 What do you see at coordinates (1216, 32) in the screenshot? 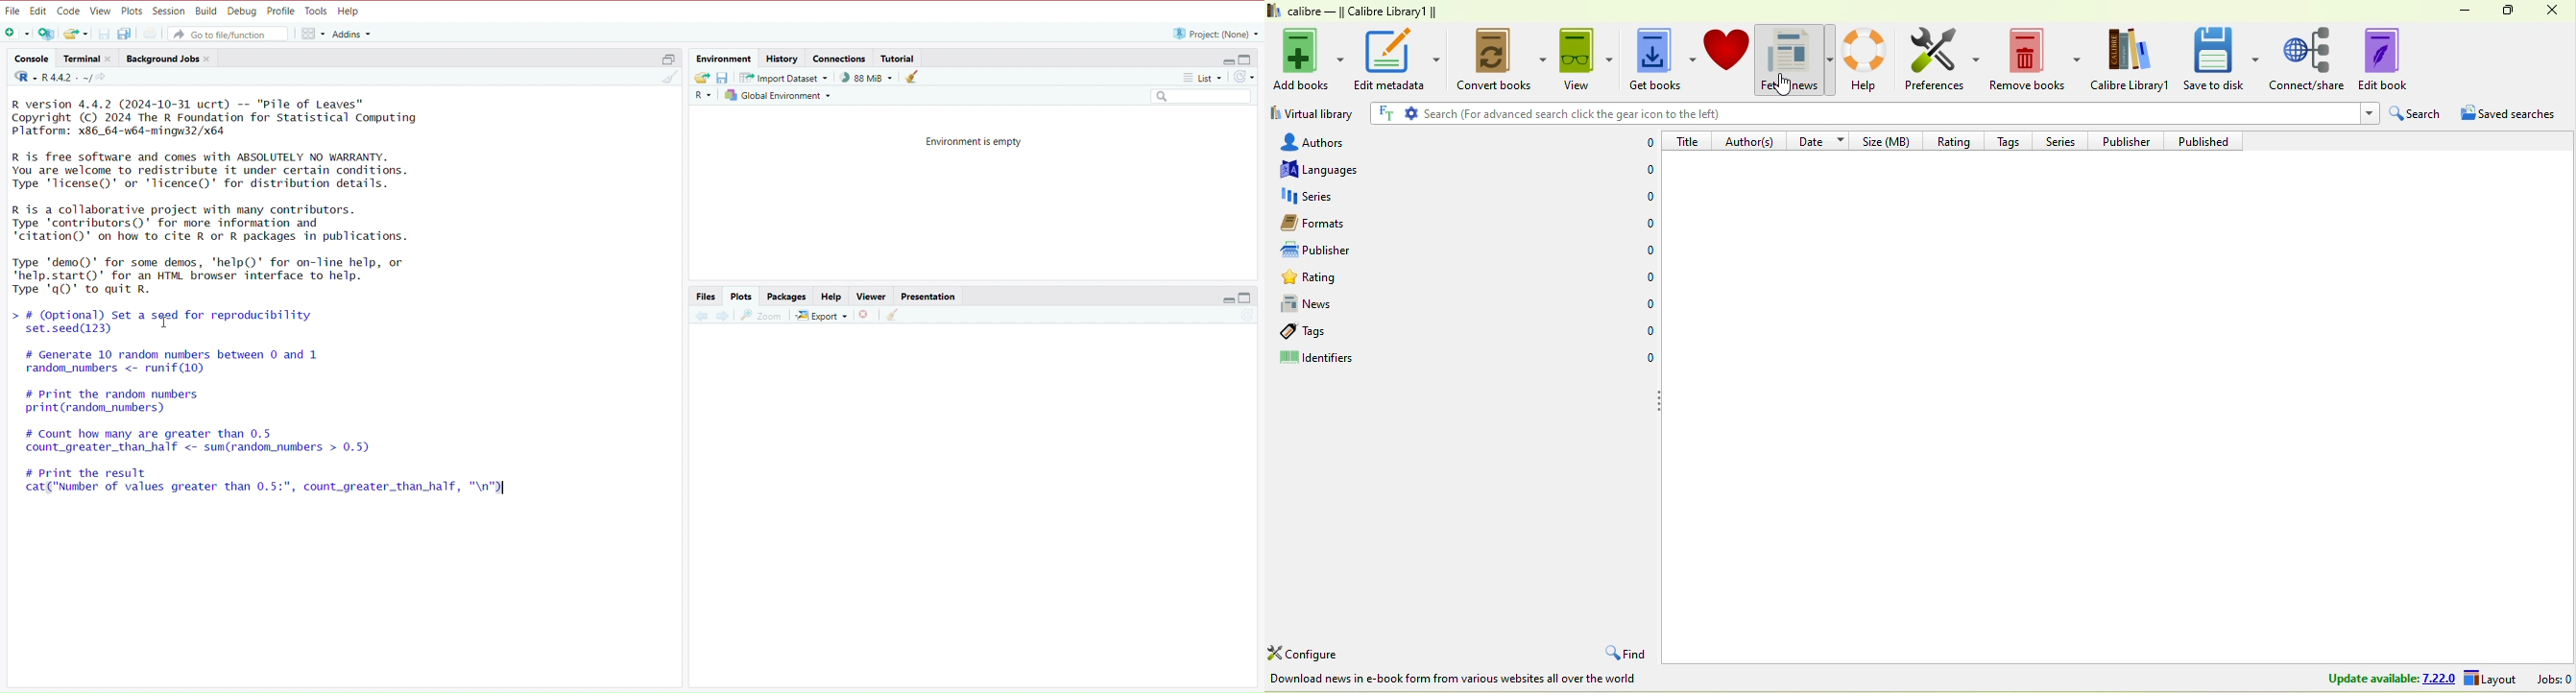
I see `“R project: (None) ~` at bounding box center [1216, 32].